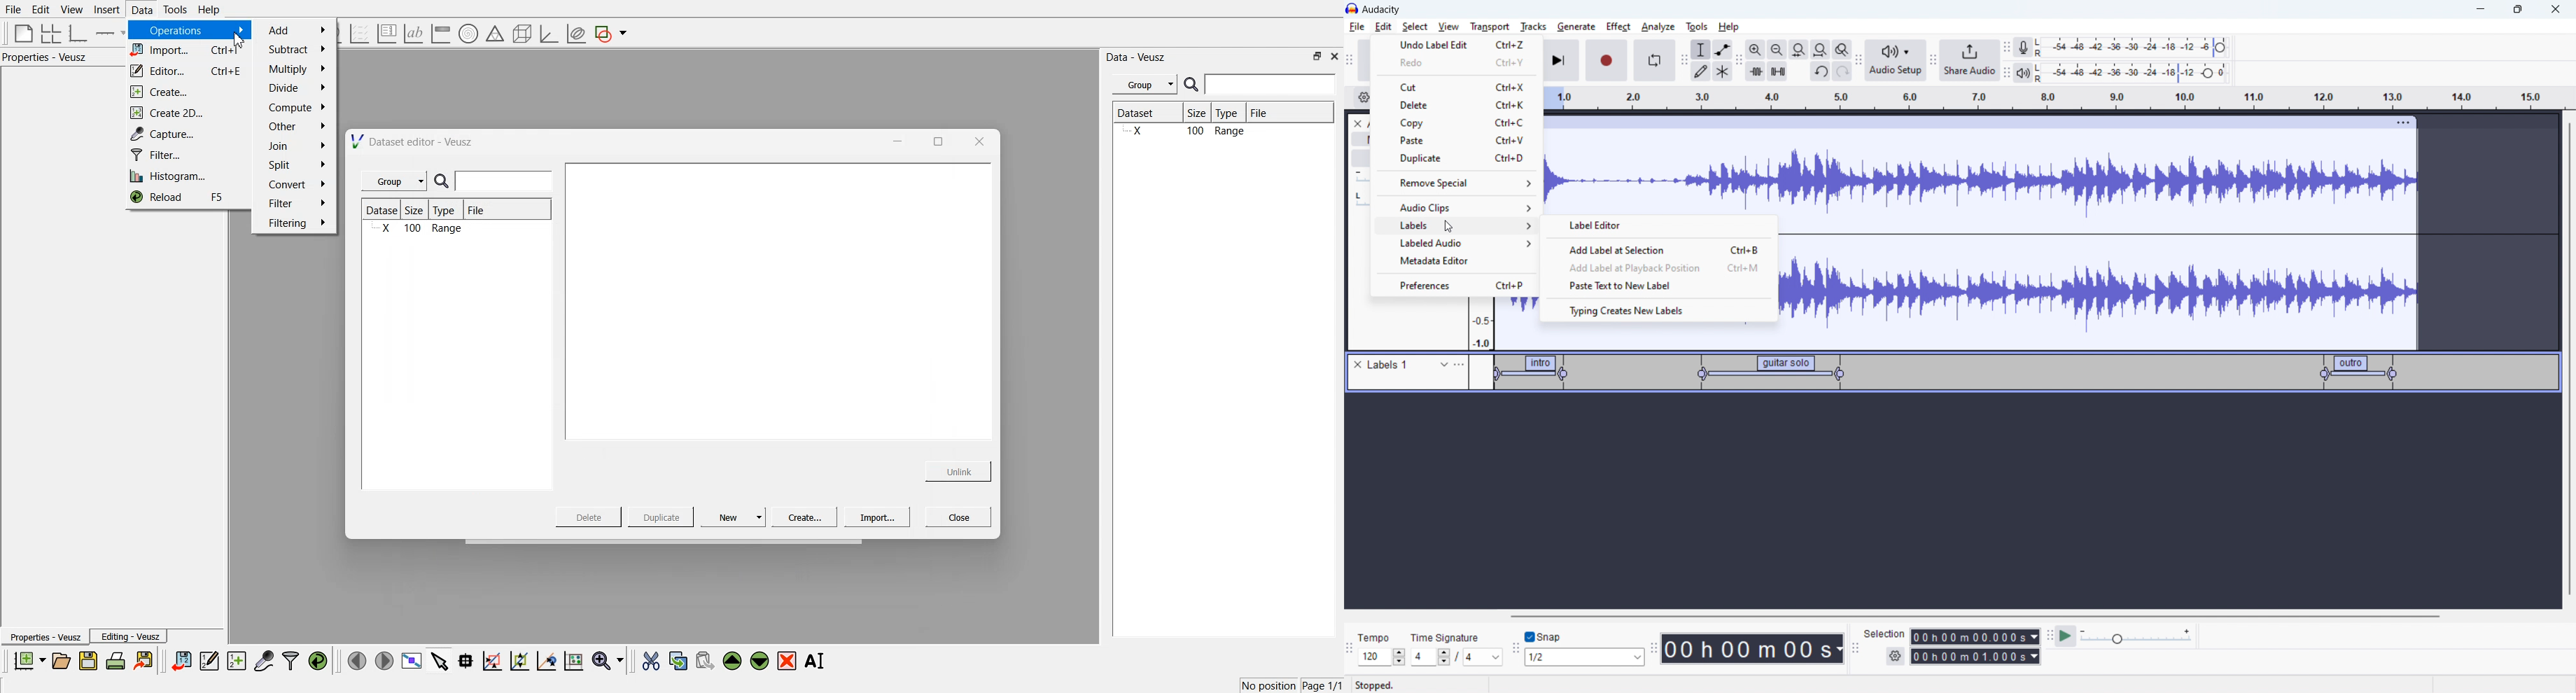 This screenshot has width=2576, height=700. What do you see at coordinates (1456, 183) in the screenshot?
I see `remove special` at bounding box center [1456, 183].